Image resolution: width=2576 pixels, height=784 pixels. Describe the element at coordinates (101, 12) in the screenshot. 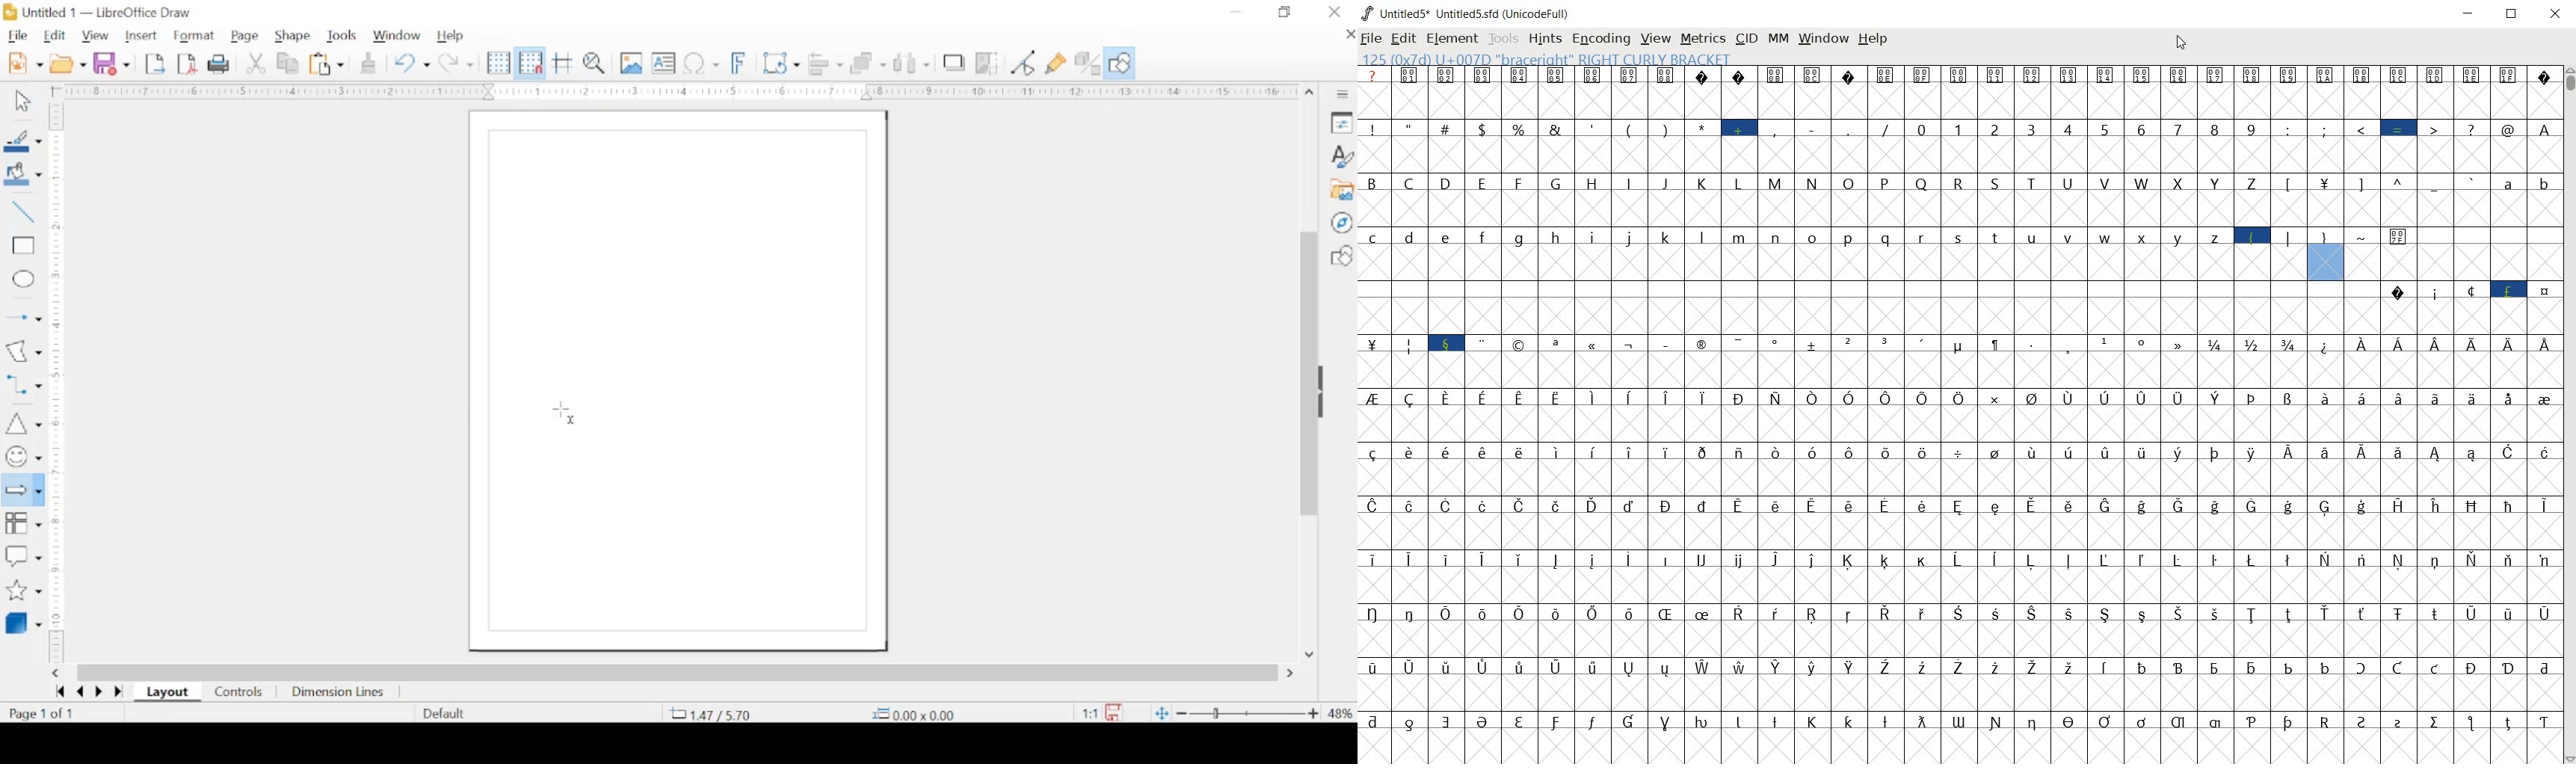

I see `untitled 1 - libreoffice` at that location.